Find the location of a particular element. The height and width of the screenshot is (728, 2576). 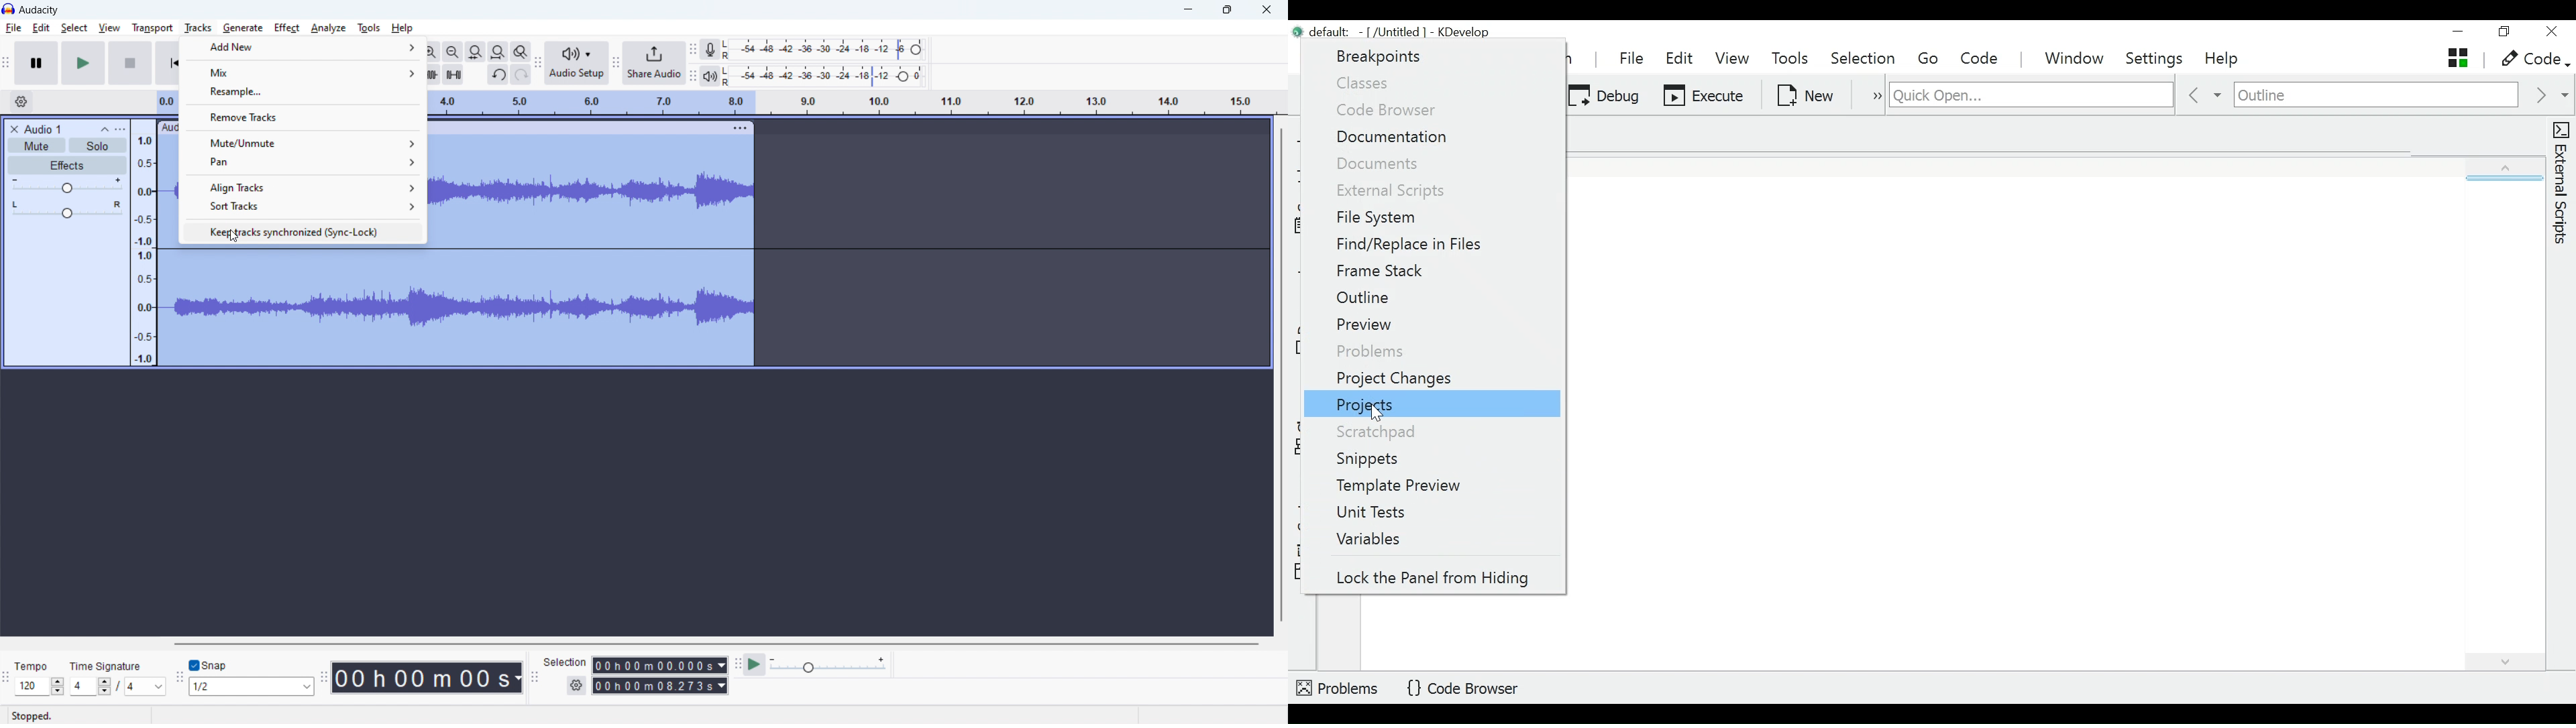

start time is located at coordinates (659, 665).